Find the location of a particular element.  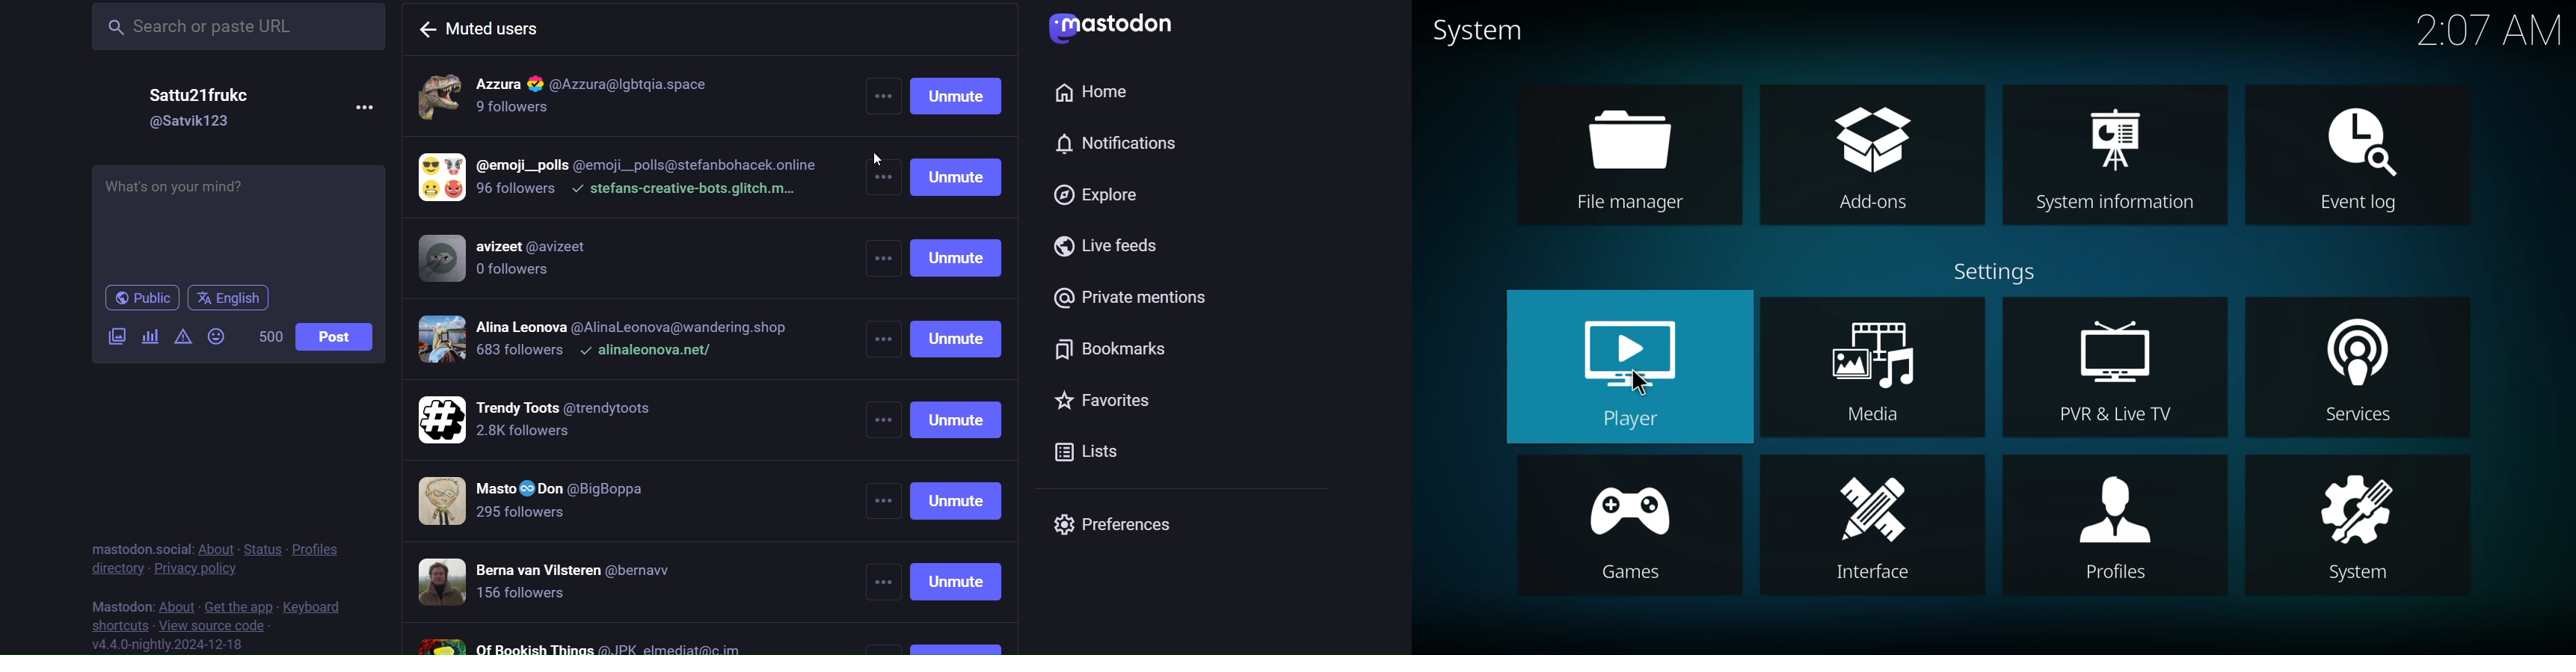

emoji is located at coordinates (220, 336).